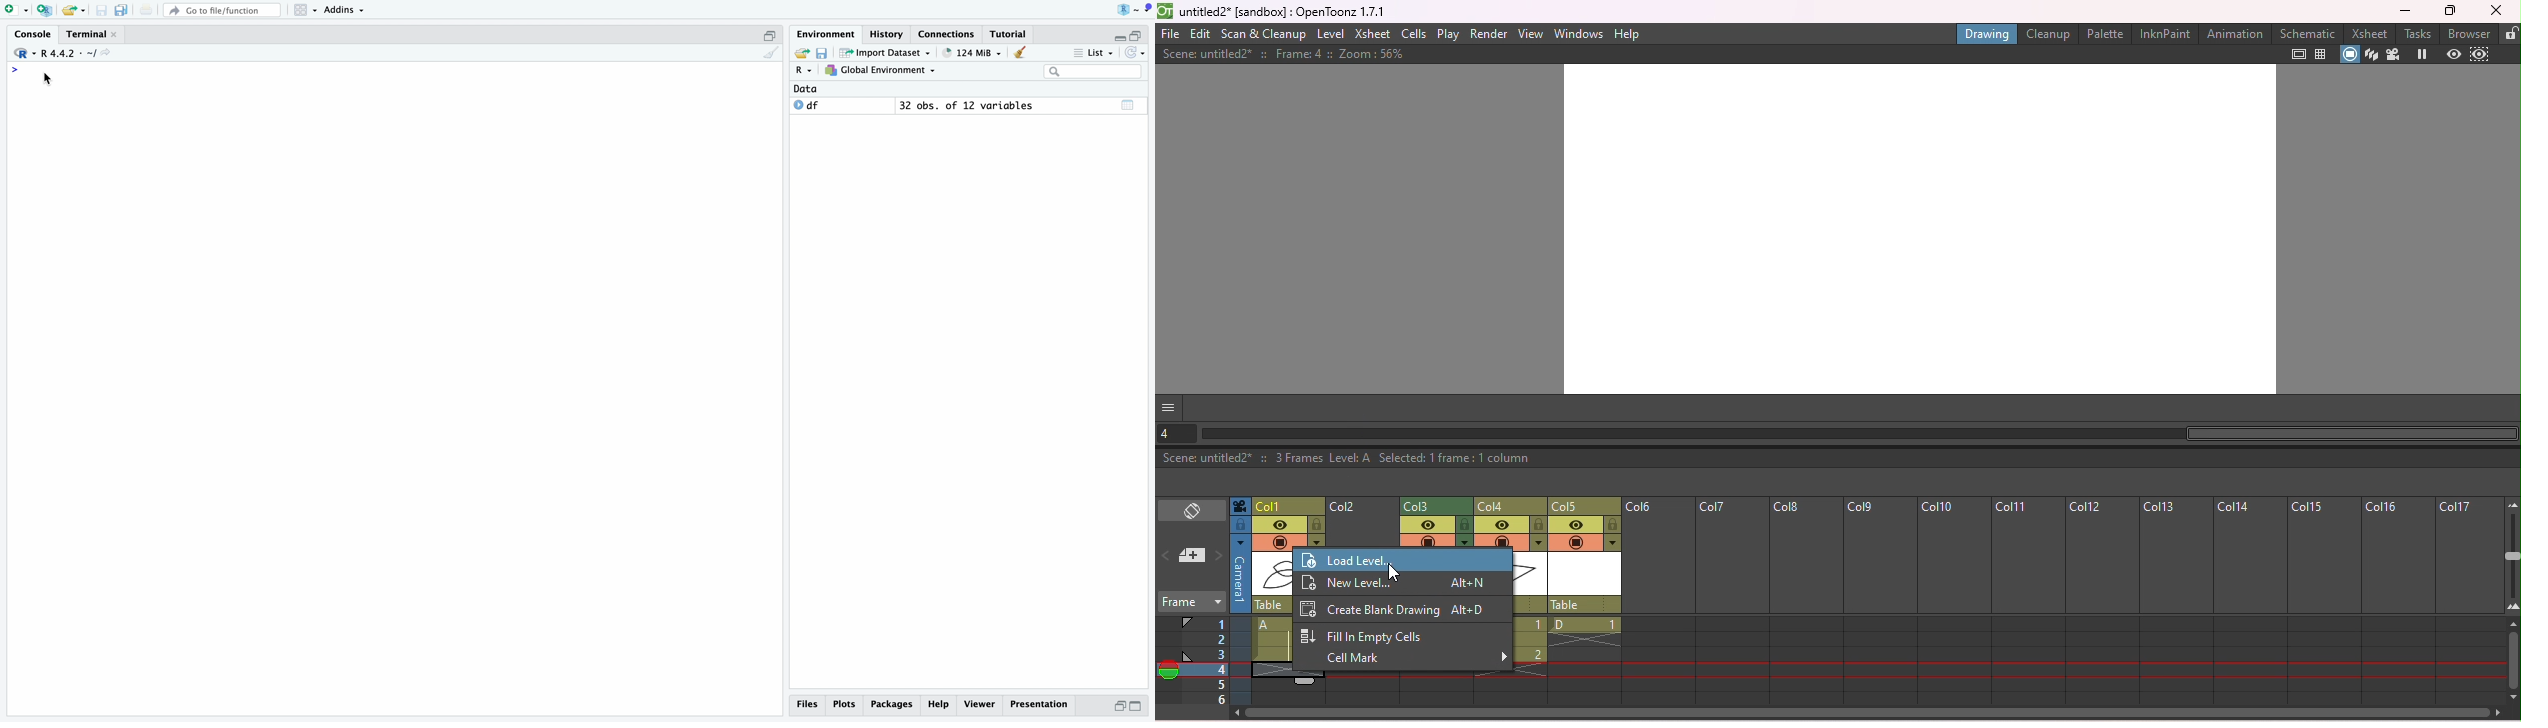 This screenshot has width=2548, height=728. Describe the element at coordinates (48, 79) in the screenshot. I see `cursor` at that location.